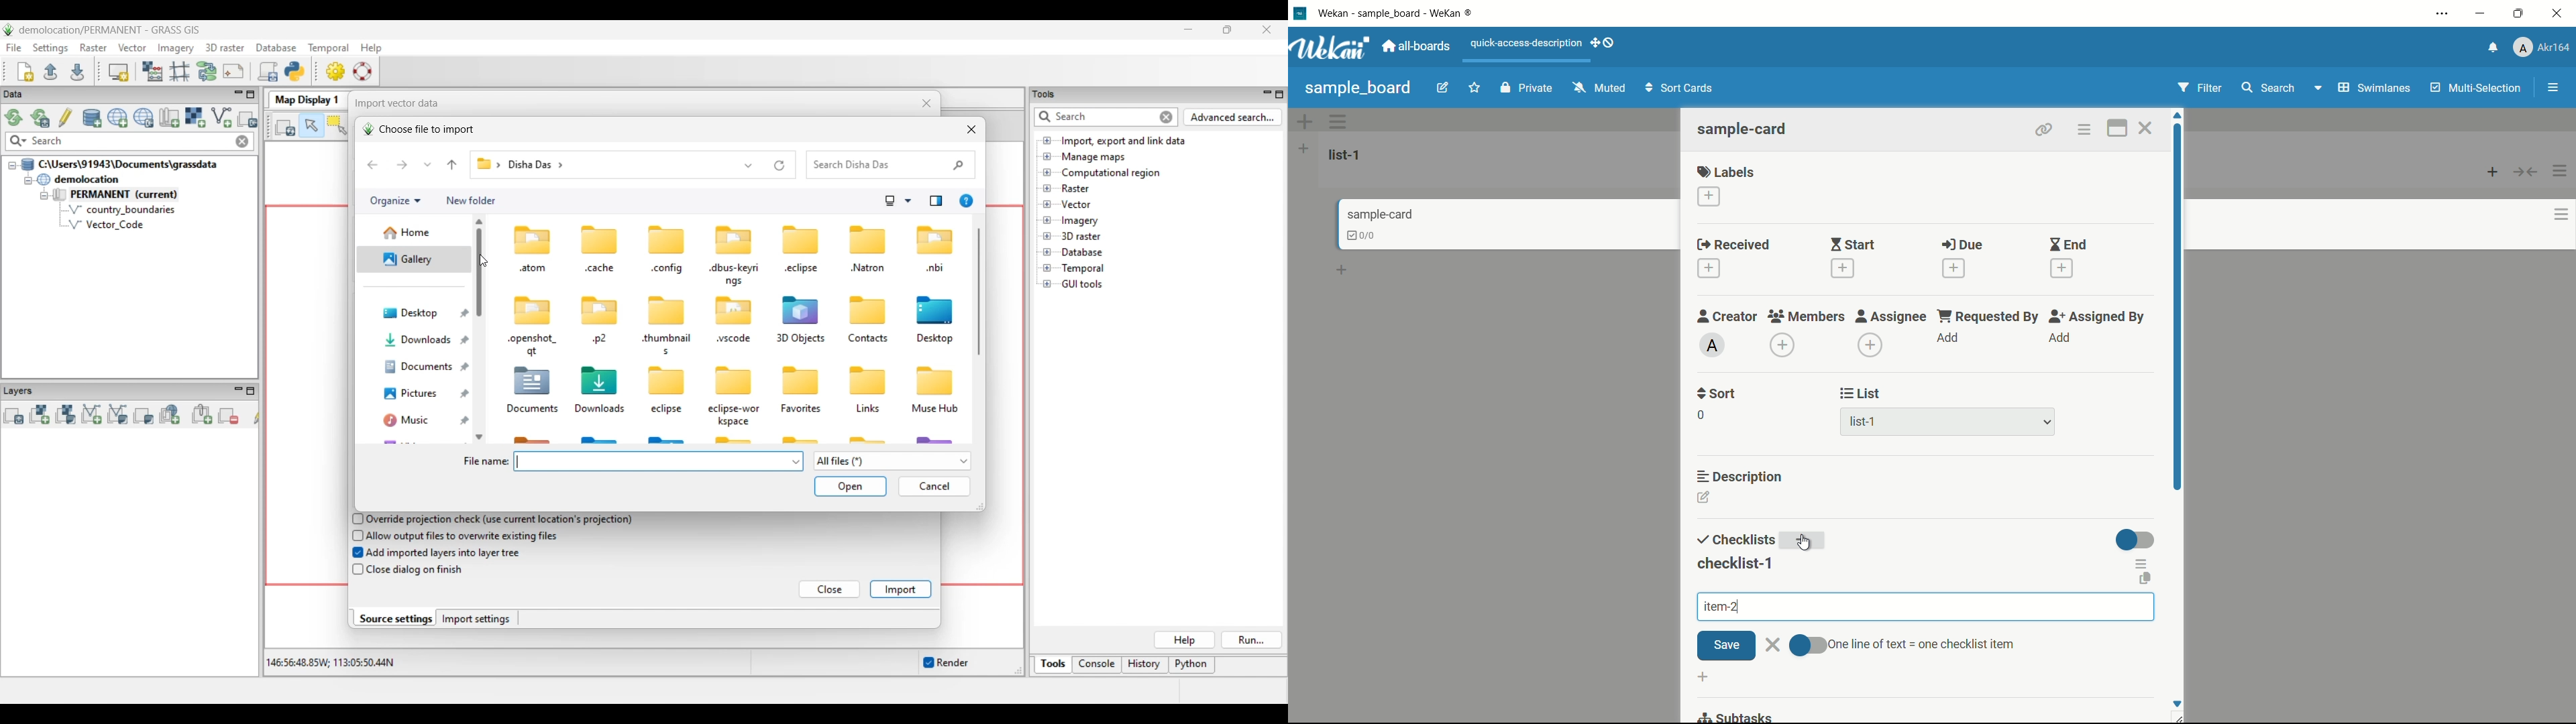 The height and width of the screenshot is (728, 2576). What do you see at coordinates (1167, 117) in the screenshot?
I see `Close input for quick search` at bounding box center [1167, 117].